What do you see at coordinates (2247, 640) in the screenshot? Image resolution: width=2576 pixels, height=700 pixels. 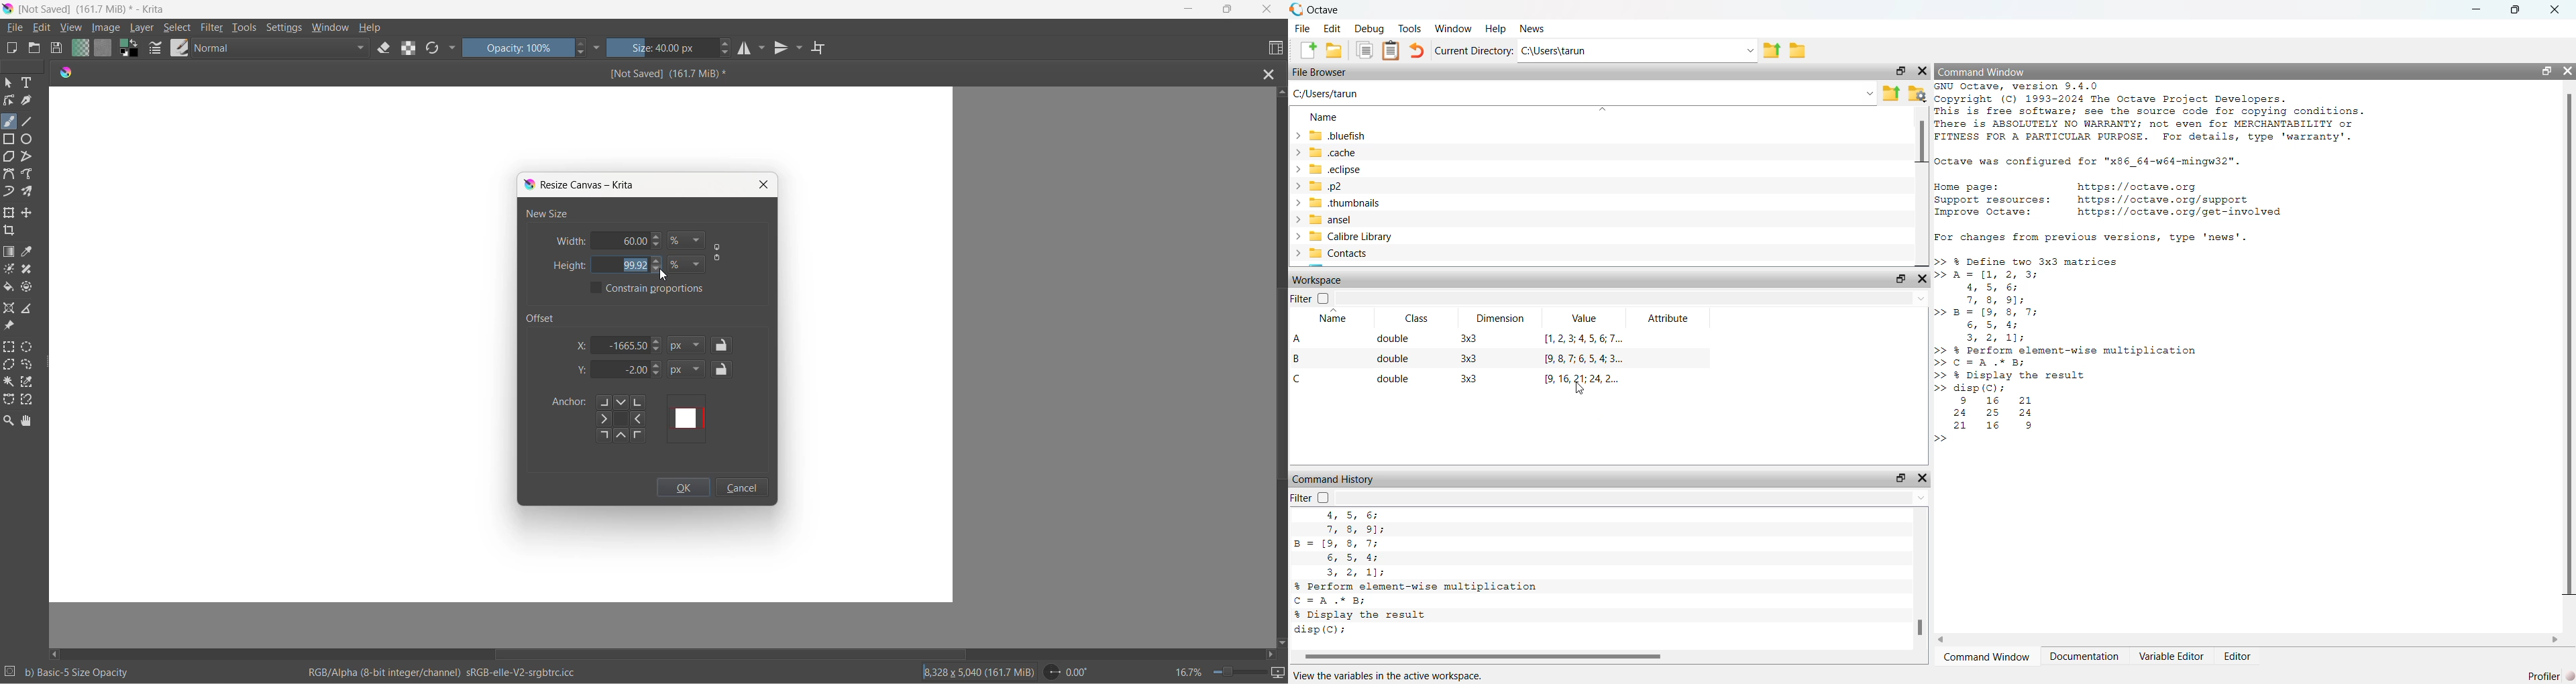 I see `Scroll` at bounding box center [2247, 640].